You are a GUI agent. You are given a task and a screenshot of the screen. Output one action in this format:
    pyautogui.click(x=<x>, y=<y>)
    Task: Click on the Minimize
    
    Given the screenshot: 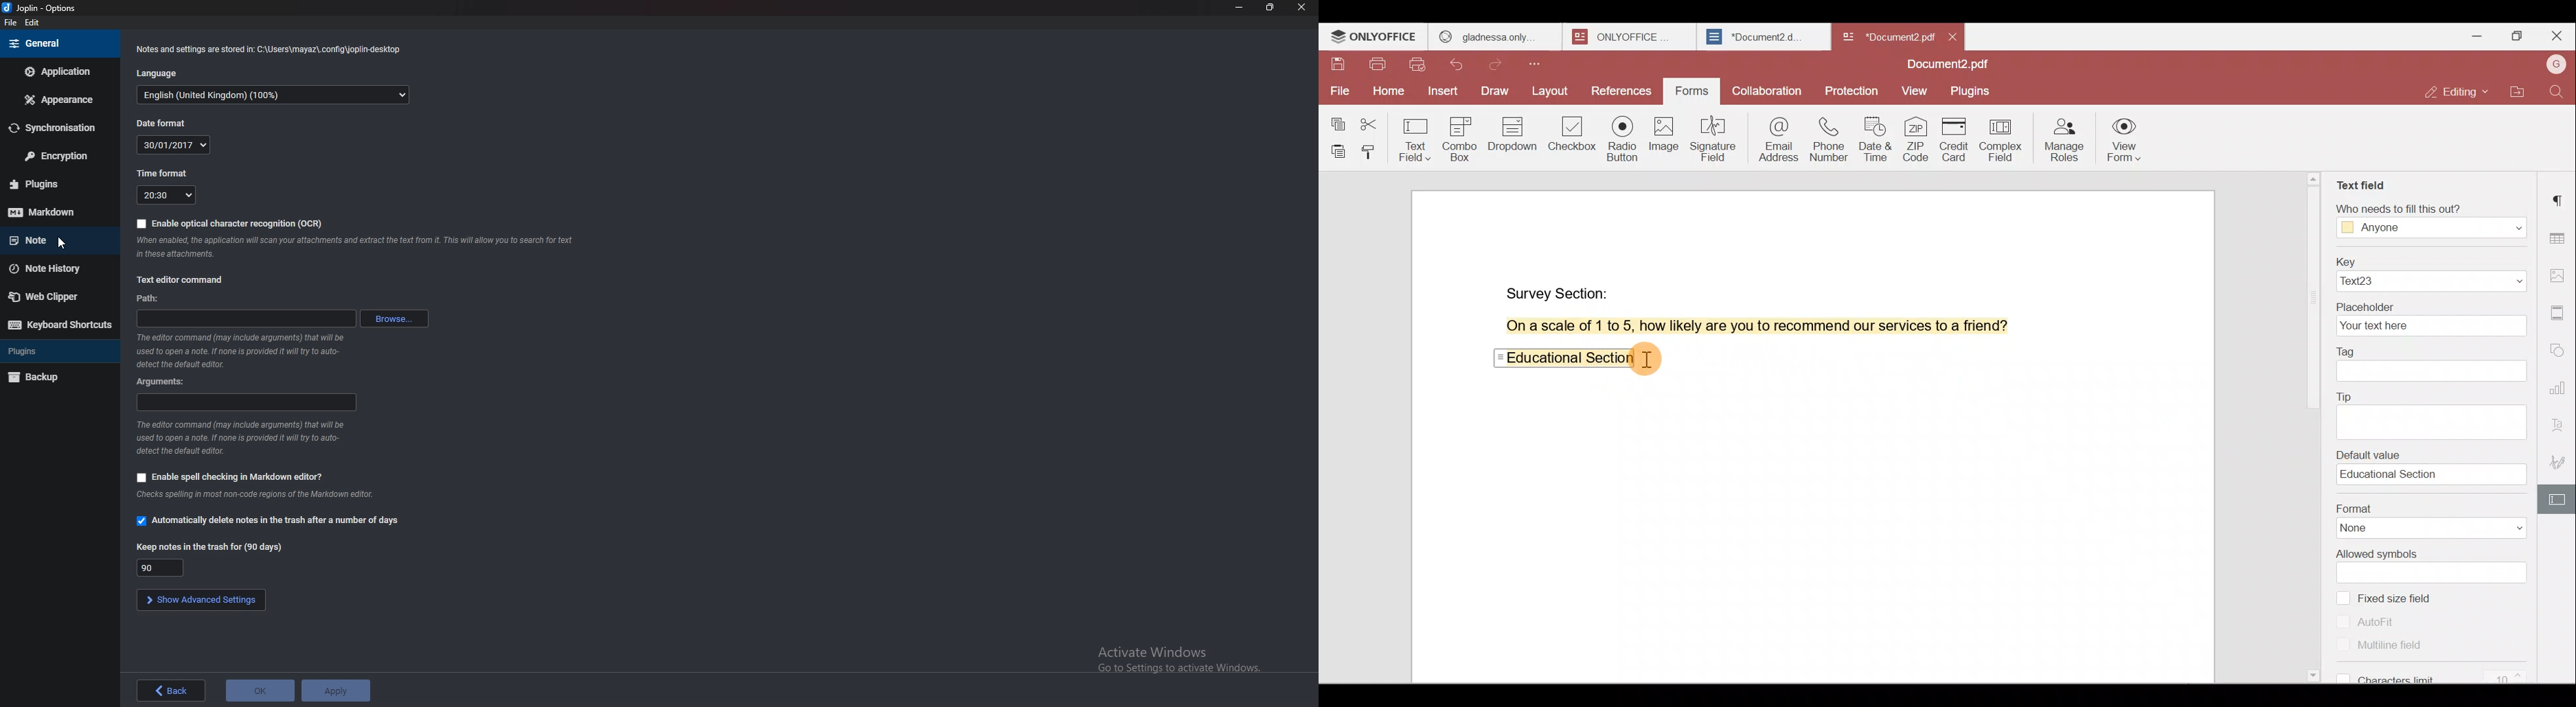 What is the action you would take?
    pyautogui.click(x=1240, y=7)
    